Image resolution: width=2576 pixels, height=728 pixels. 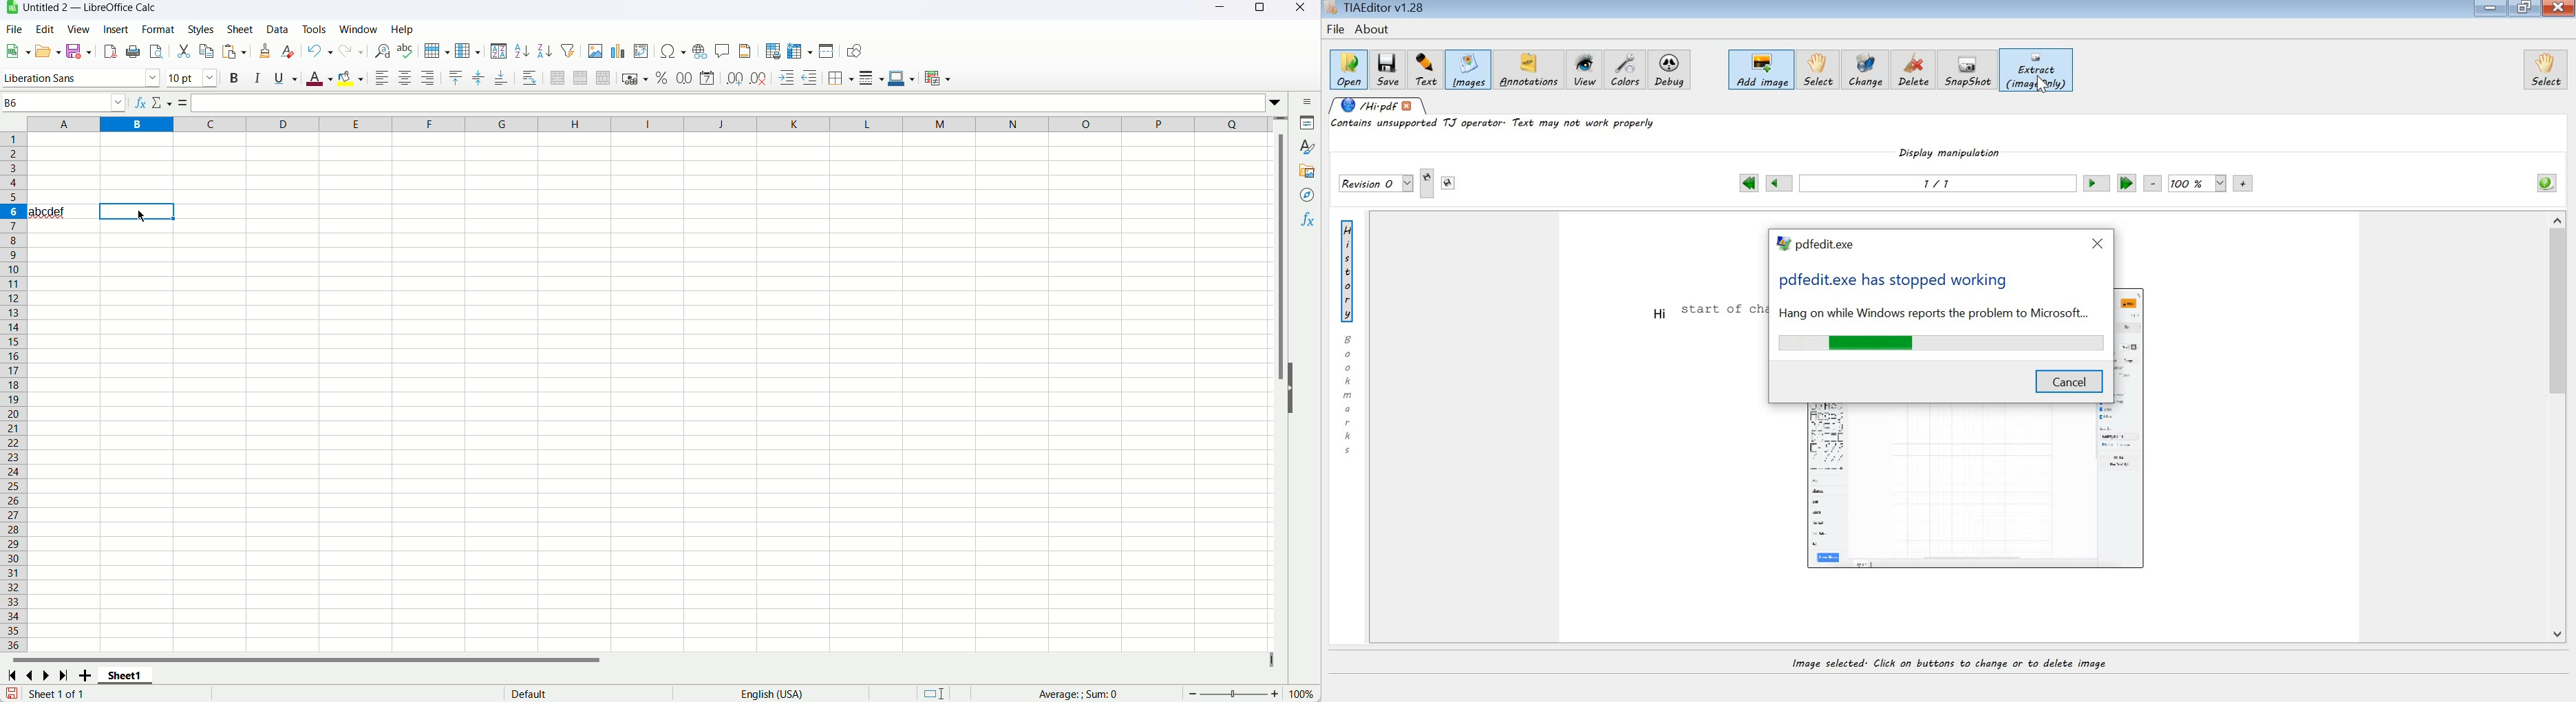 What do you see at coordinates (579, 77) in the screenshot?
I see `merge cells` at bounding box center [579, 77].